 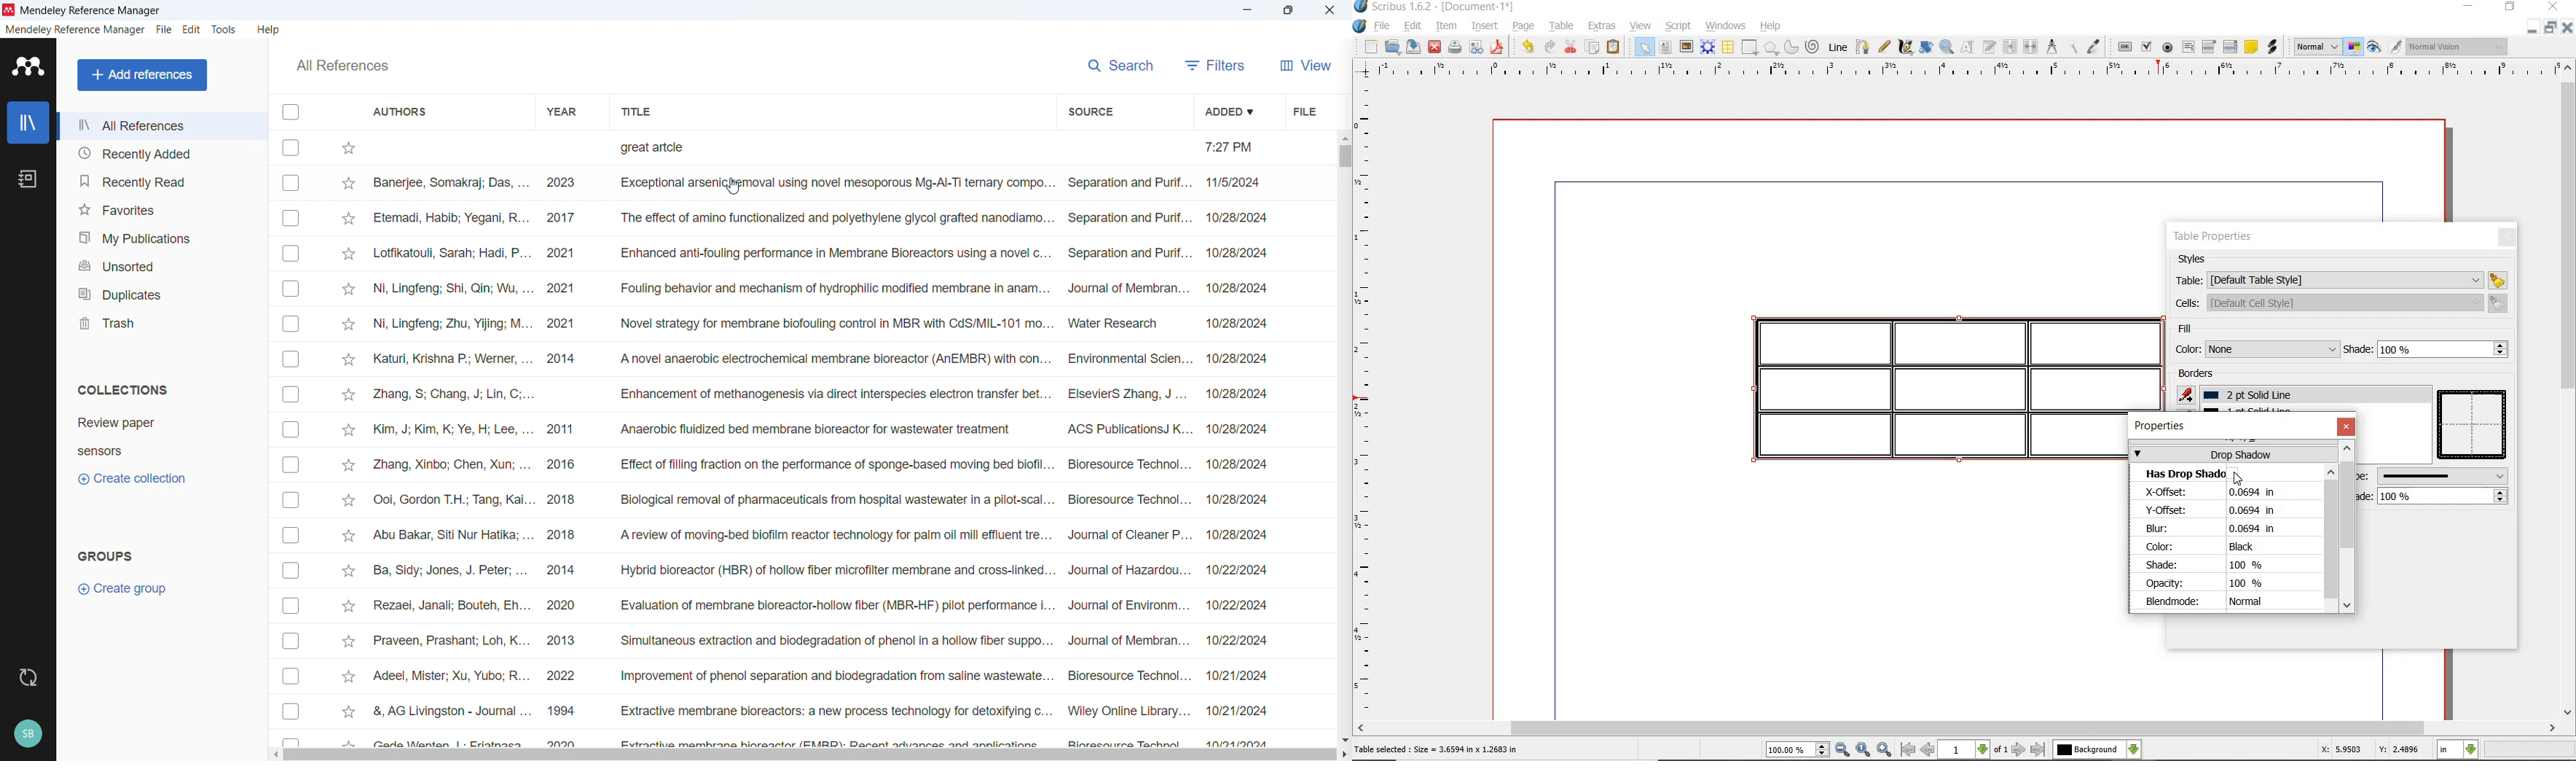 I want to click on Date of addition of individual entries , so click(x=1236, y=442).